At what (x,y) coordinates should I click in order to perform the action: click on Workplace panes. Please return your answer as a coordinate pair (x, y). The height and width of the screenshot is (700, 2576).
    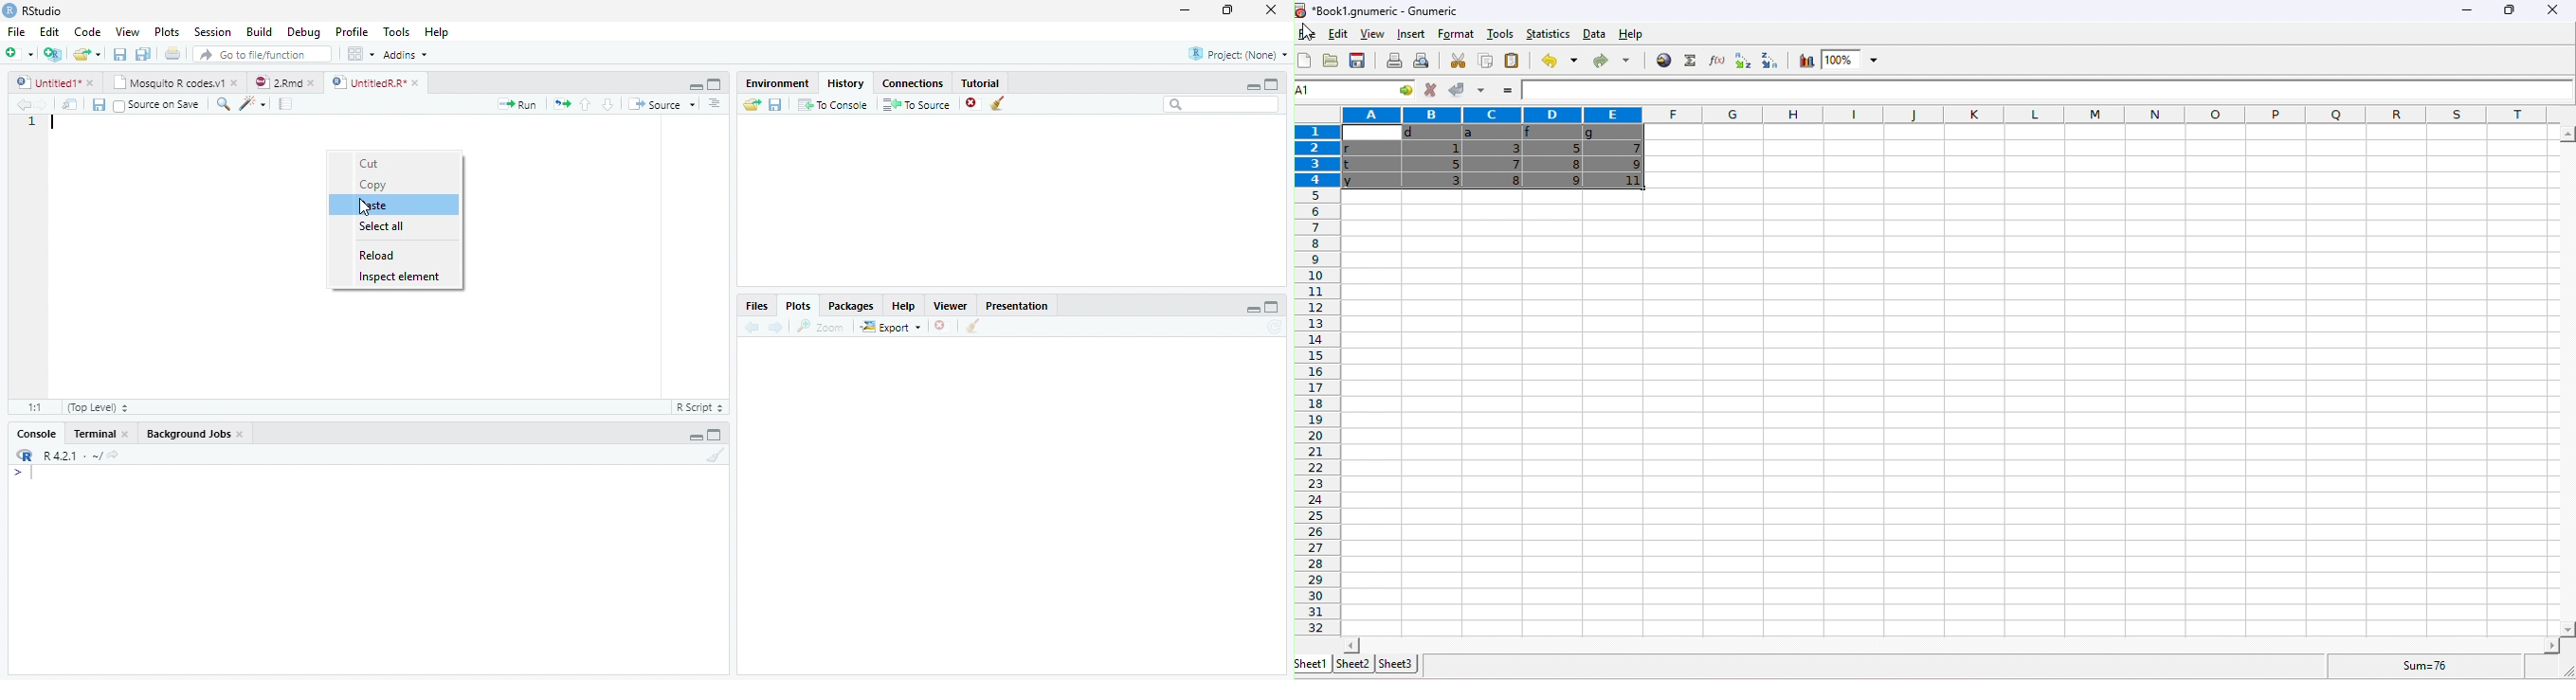
    Looking at the image, I should click on (359, 53).